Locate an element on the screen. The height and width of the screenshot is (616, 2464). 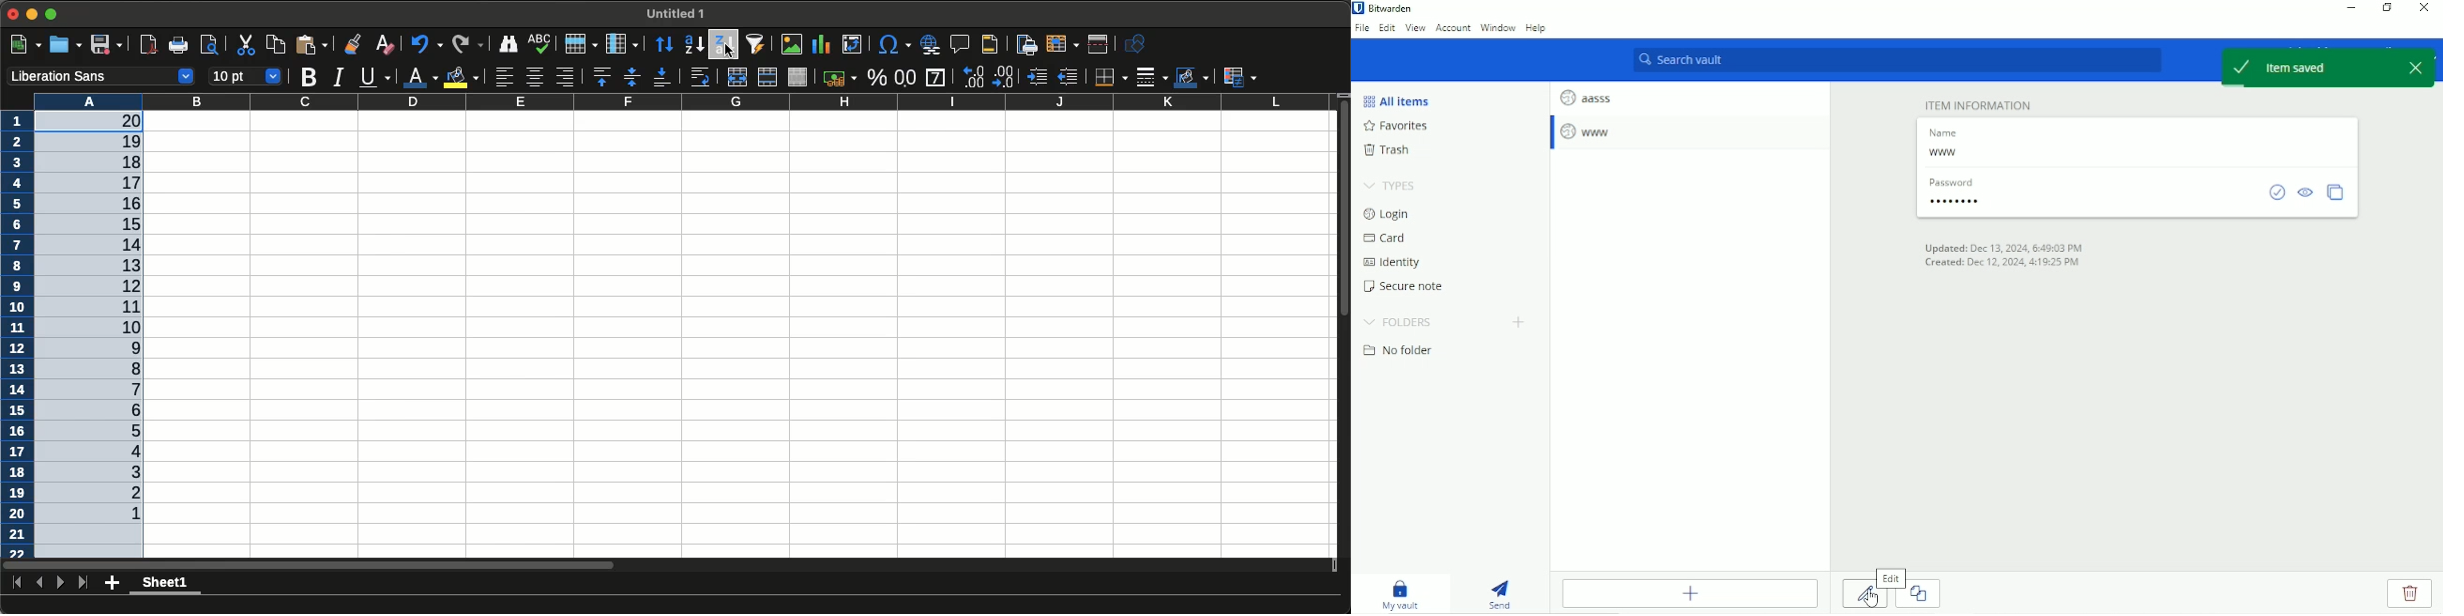
General is located at coordinates (936, 77).